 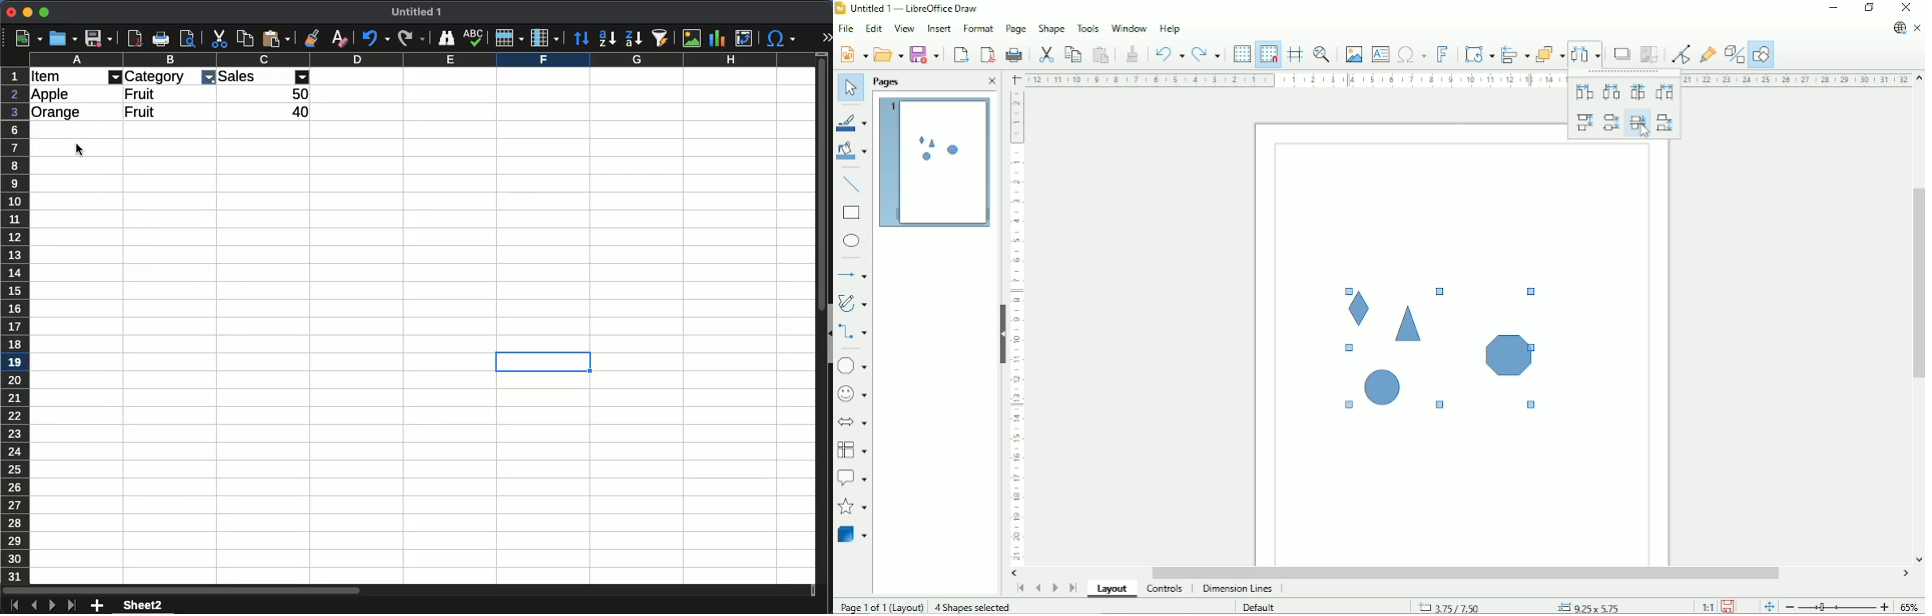 What do you see at coordinates (1262, 606) in the screenshot?
I see `Default` at bounding box center [1262, 606].